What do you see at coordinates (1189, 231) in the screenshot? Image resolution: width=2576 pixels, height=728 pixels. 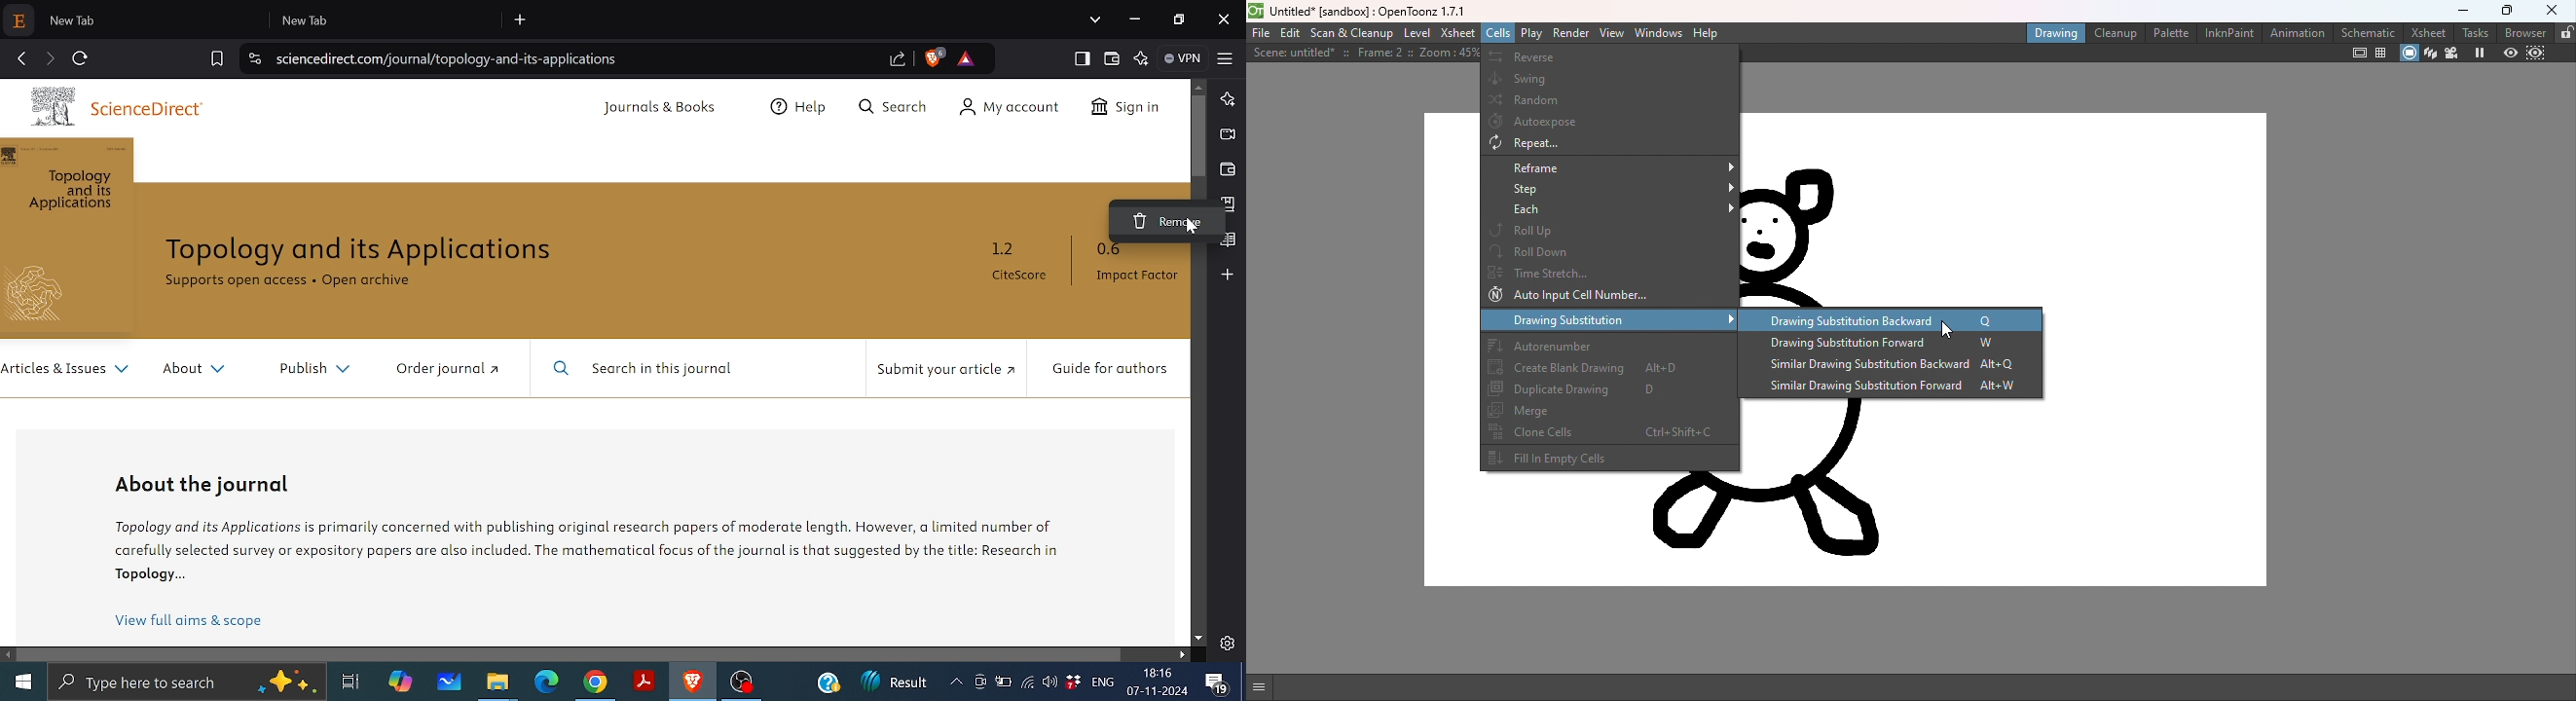 I see `cursor` at bounding box center [1189, 231].